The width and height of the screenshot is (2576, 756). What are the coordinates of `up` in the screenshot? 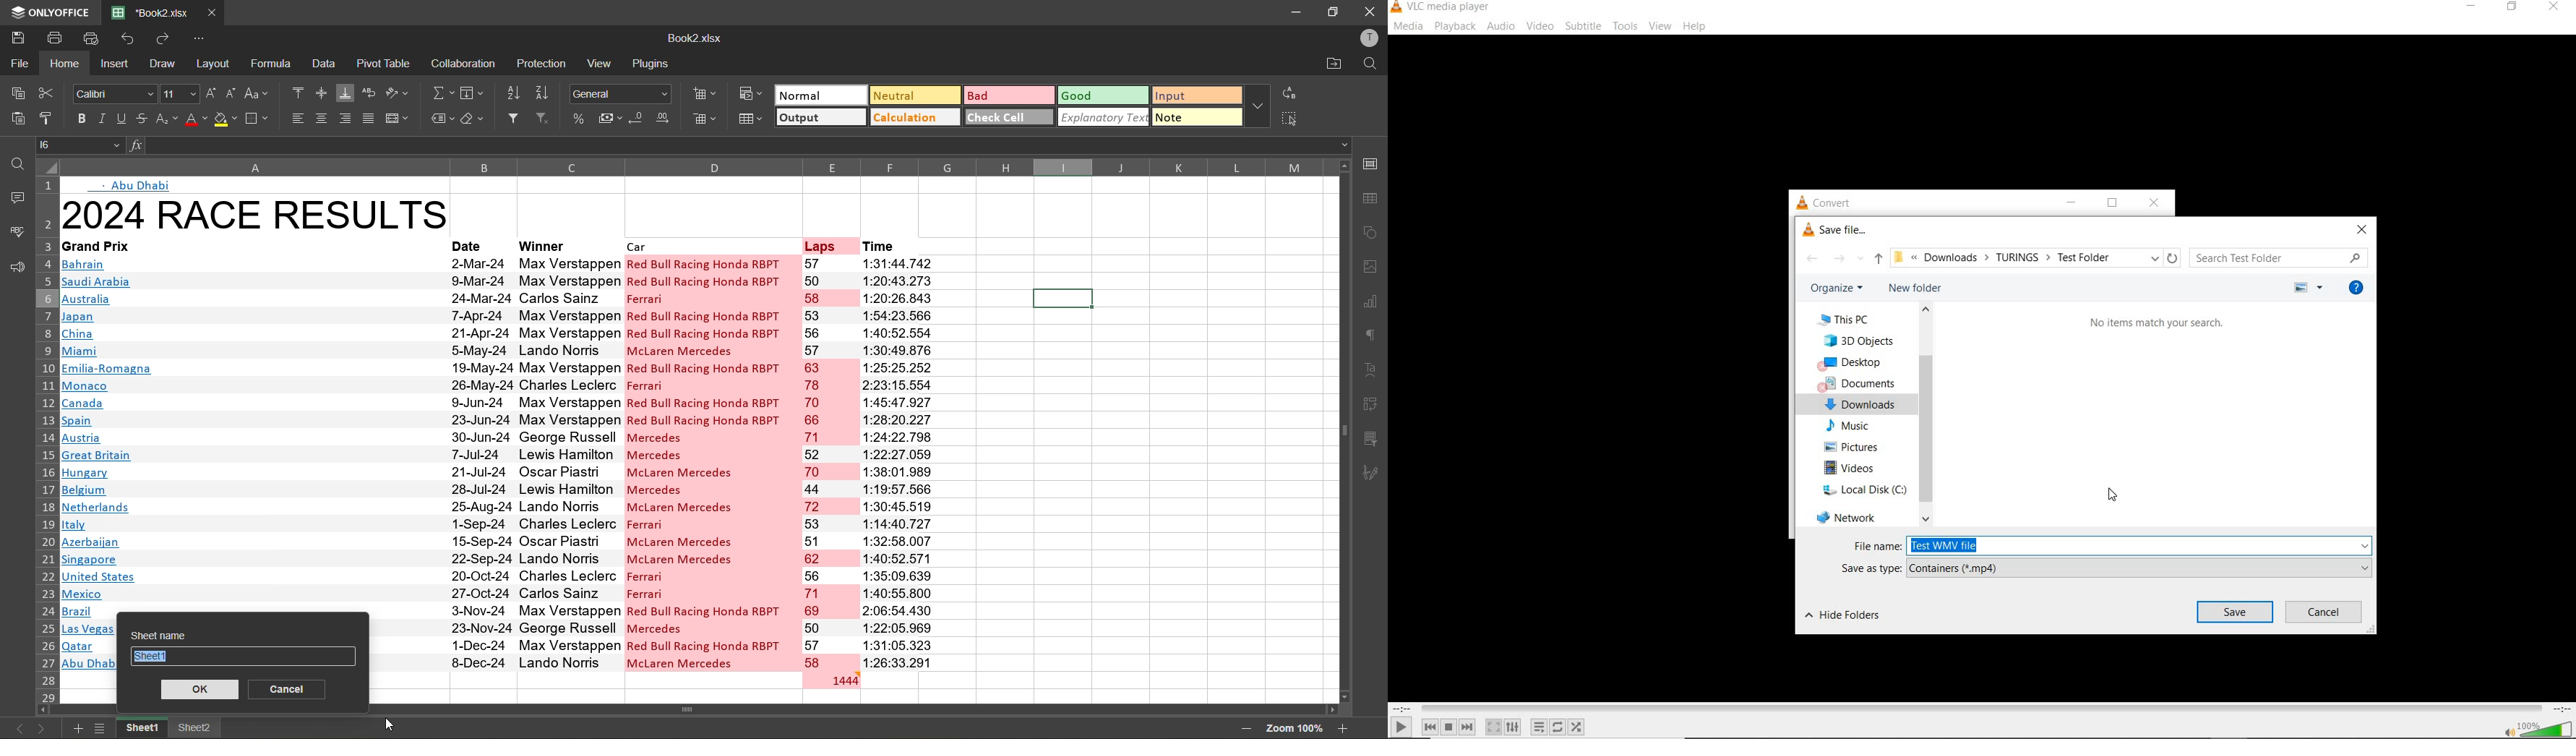 It's located at (1879, 259).